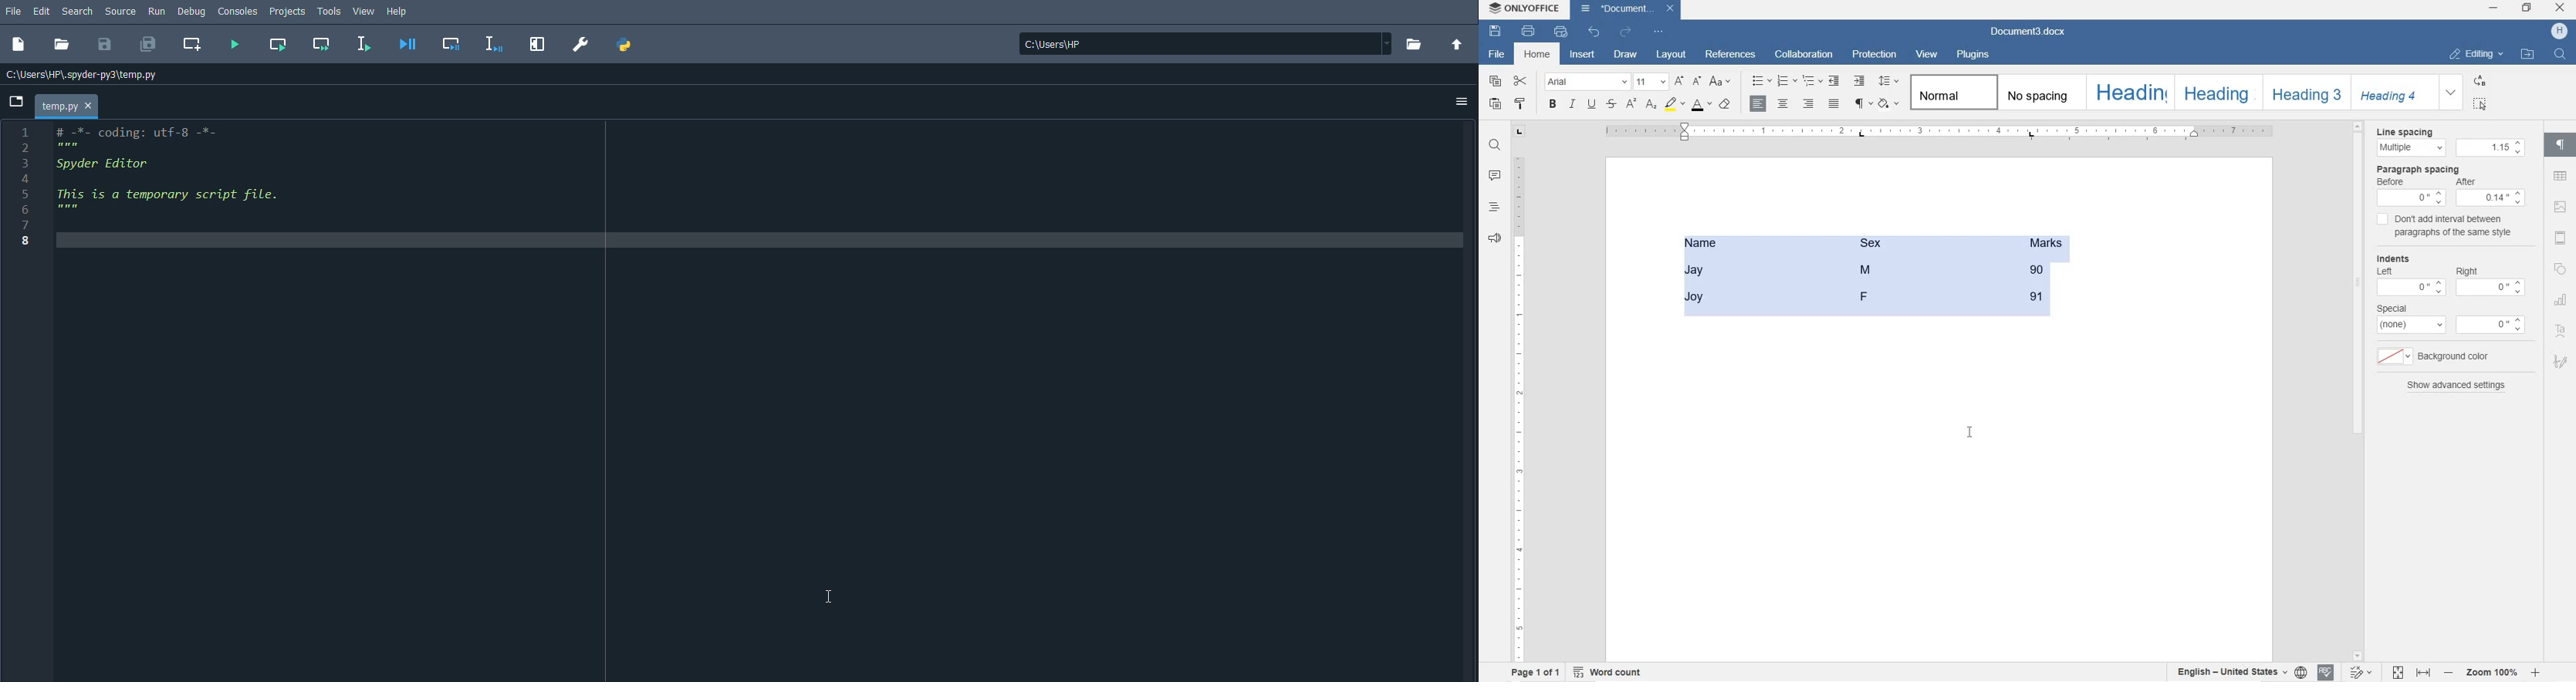 The width and height of the screenshot is (2576, 700). I want to click on Source, so click(123, 12).